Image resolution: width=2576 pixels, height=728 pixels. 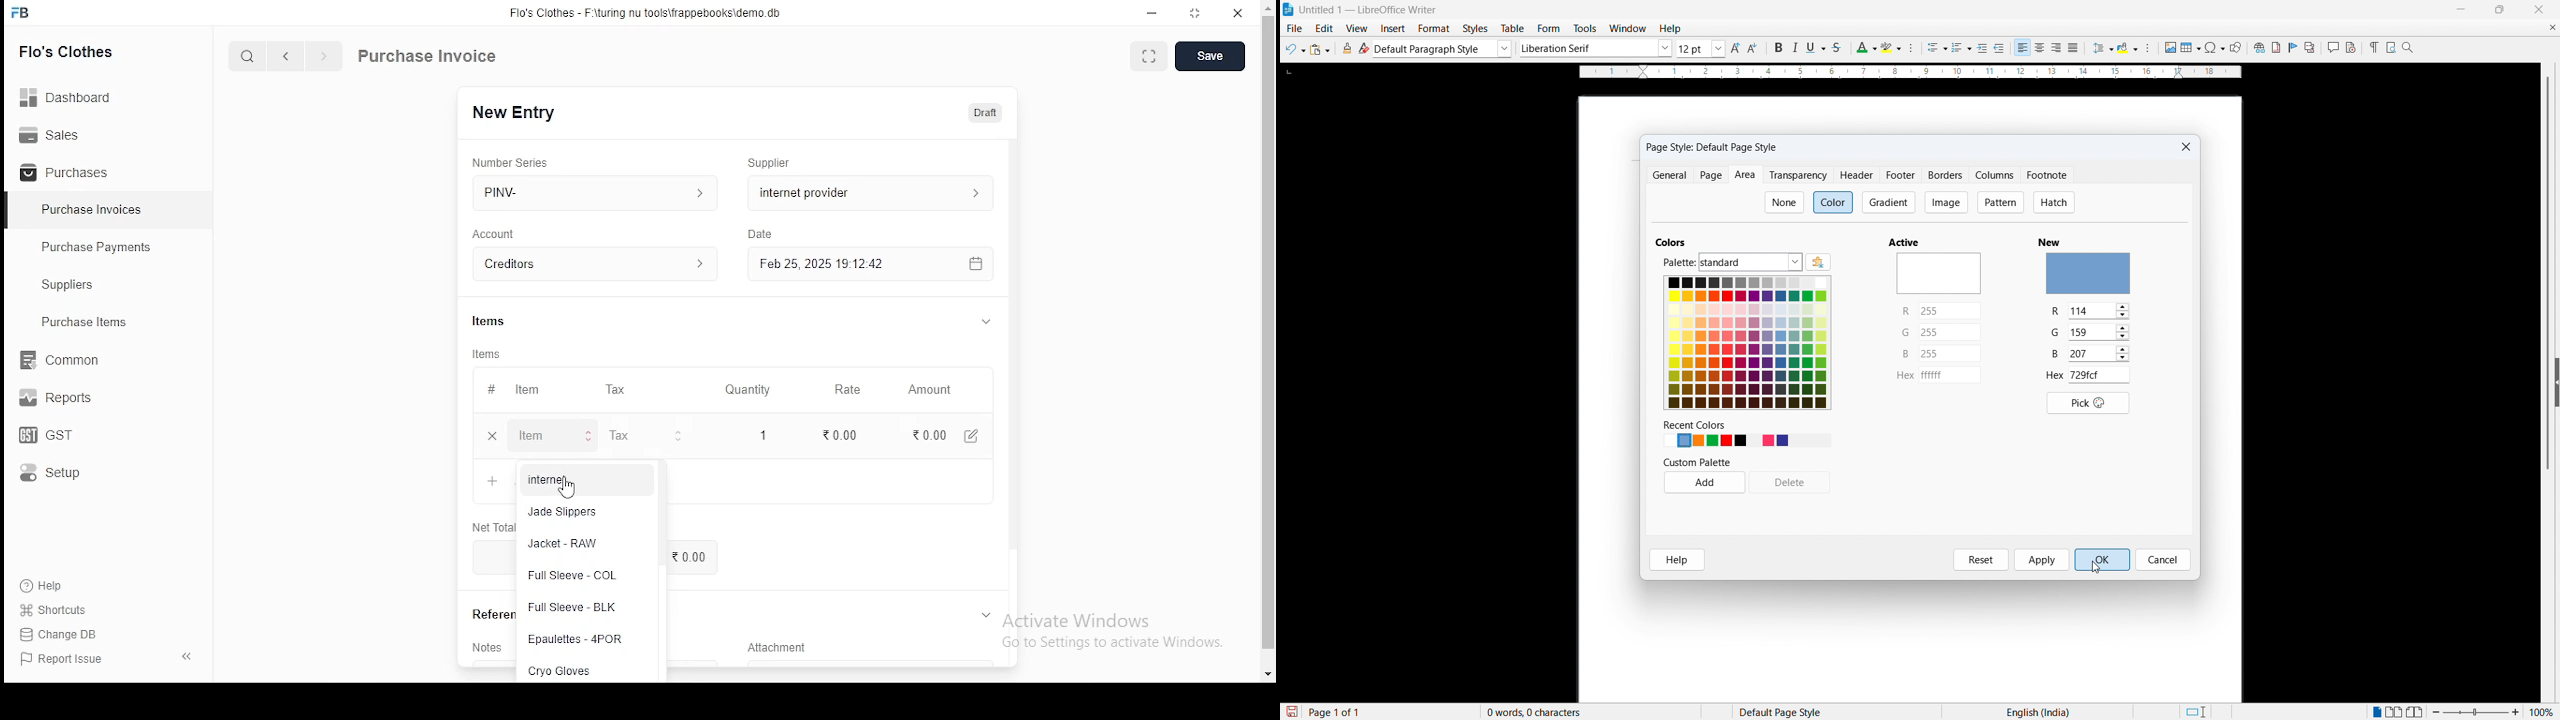 What do you see at coordinates (1291, 712) in the screenshot?
I see `save ` at bounding box center [1291, 712].